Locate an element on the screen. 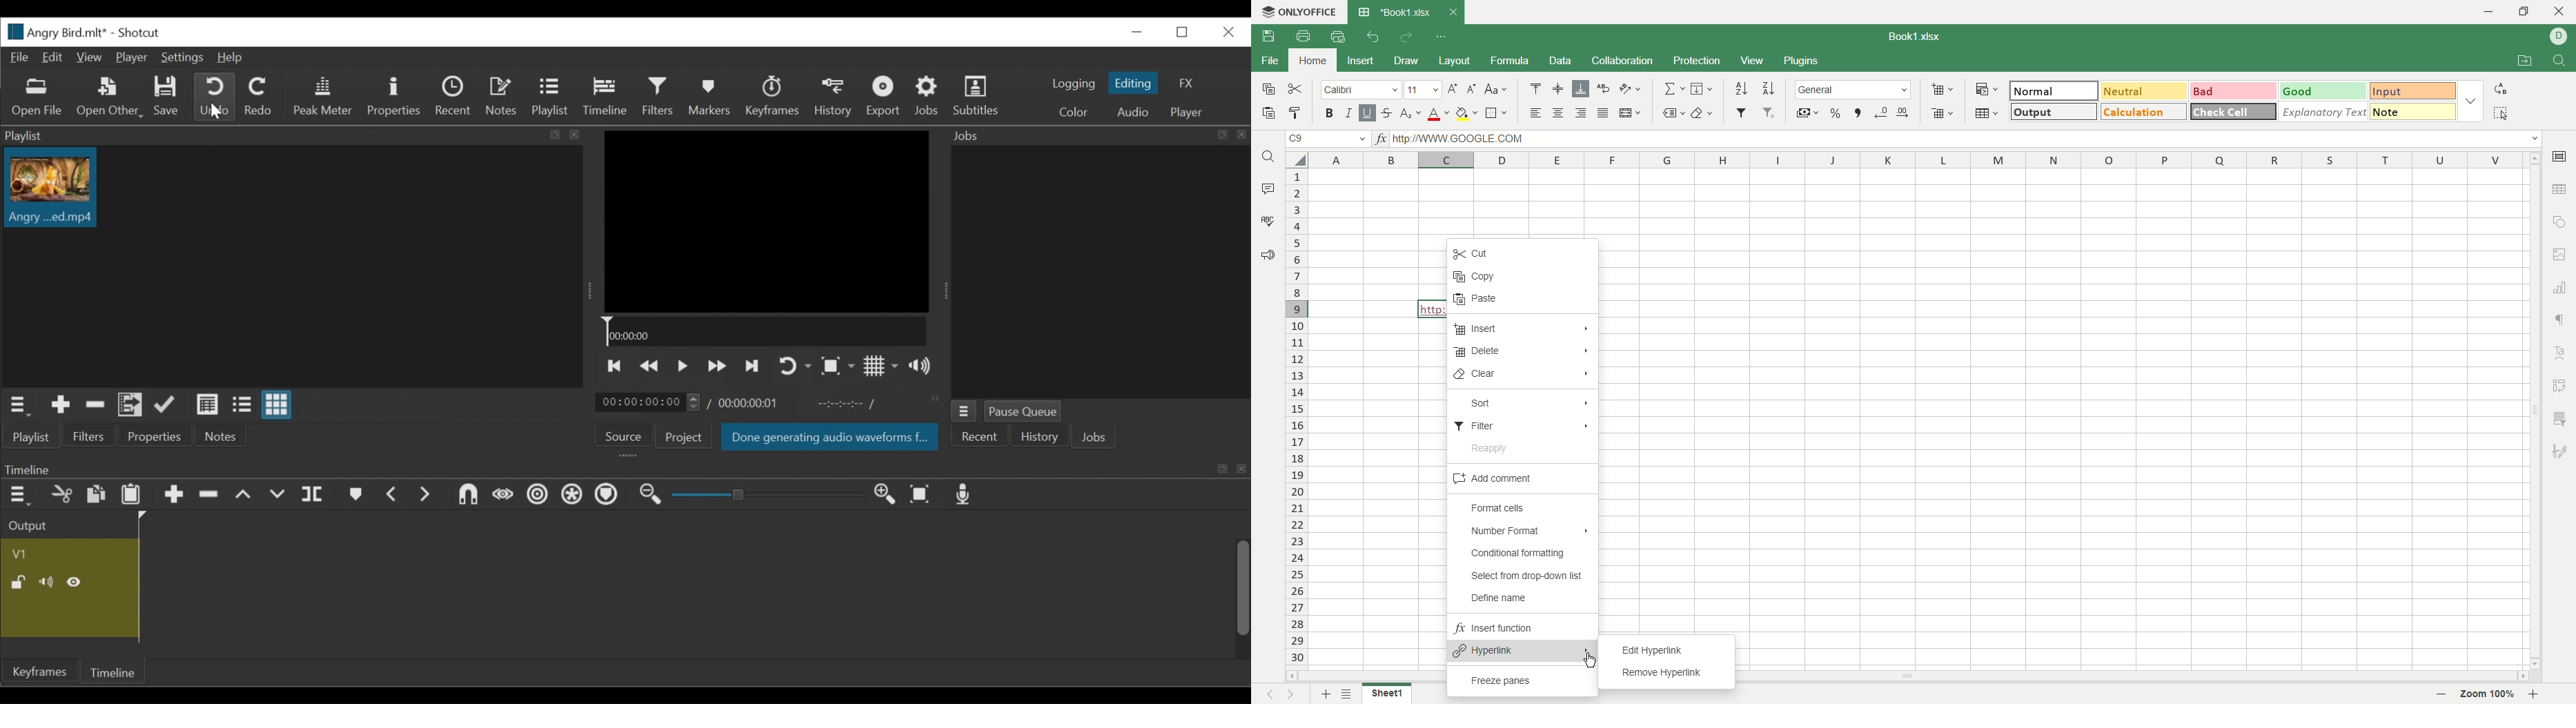 The height and width of the screenshot is (728, 2576). subscript is located at coordinates (1410, 115).